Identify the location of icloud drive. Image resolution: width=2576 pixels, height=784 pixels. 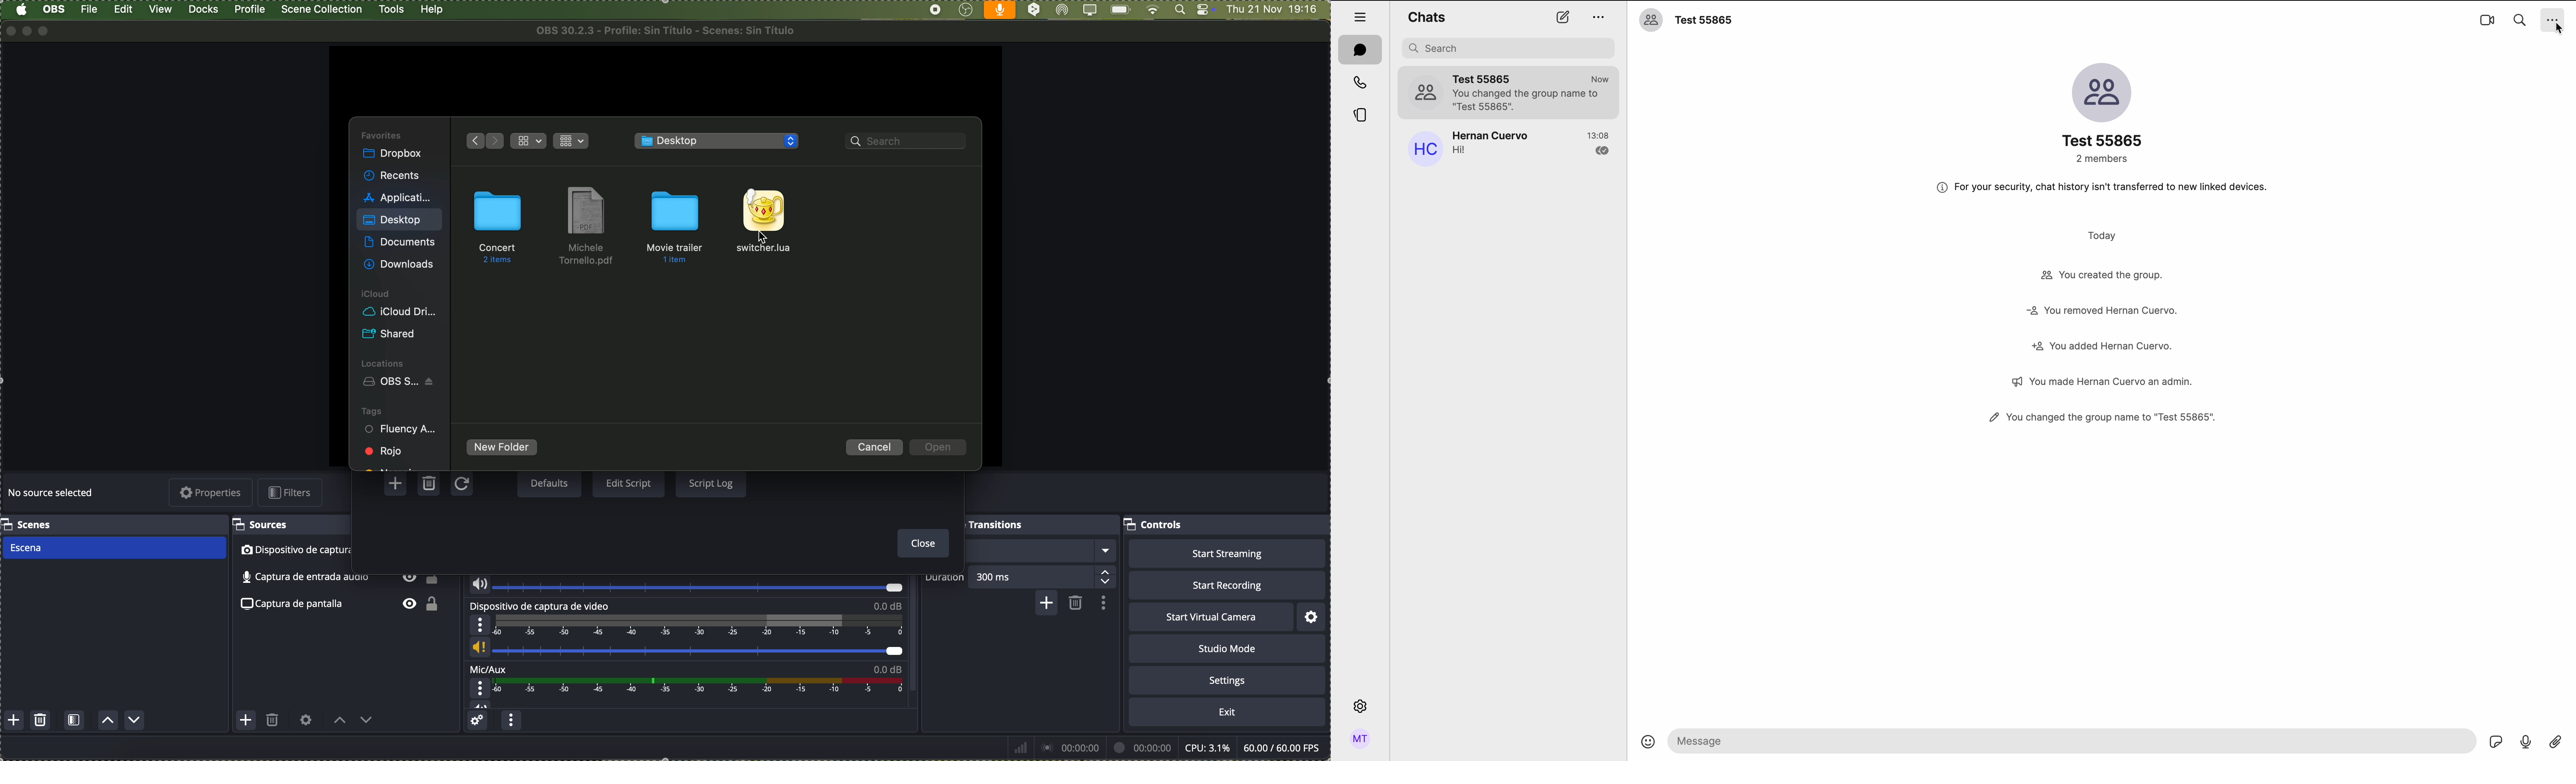
(399, 312).